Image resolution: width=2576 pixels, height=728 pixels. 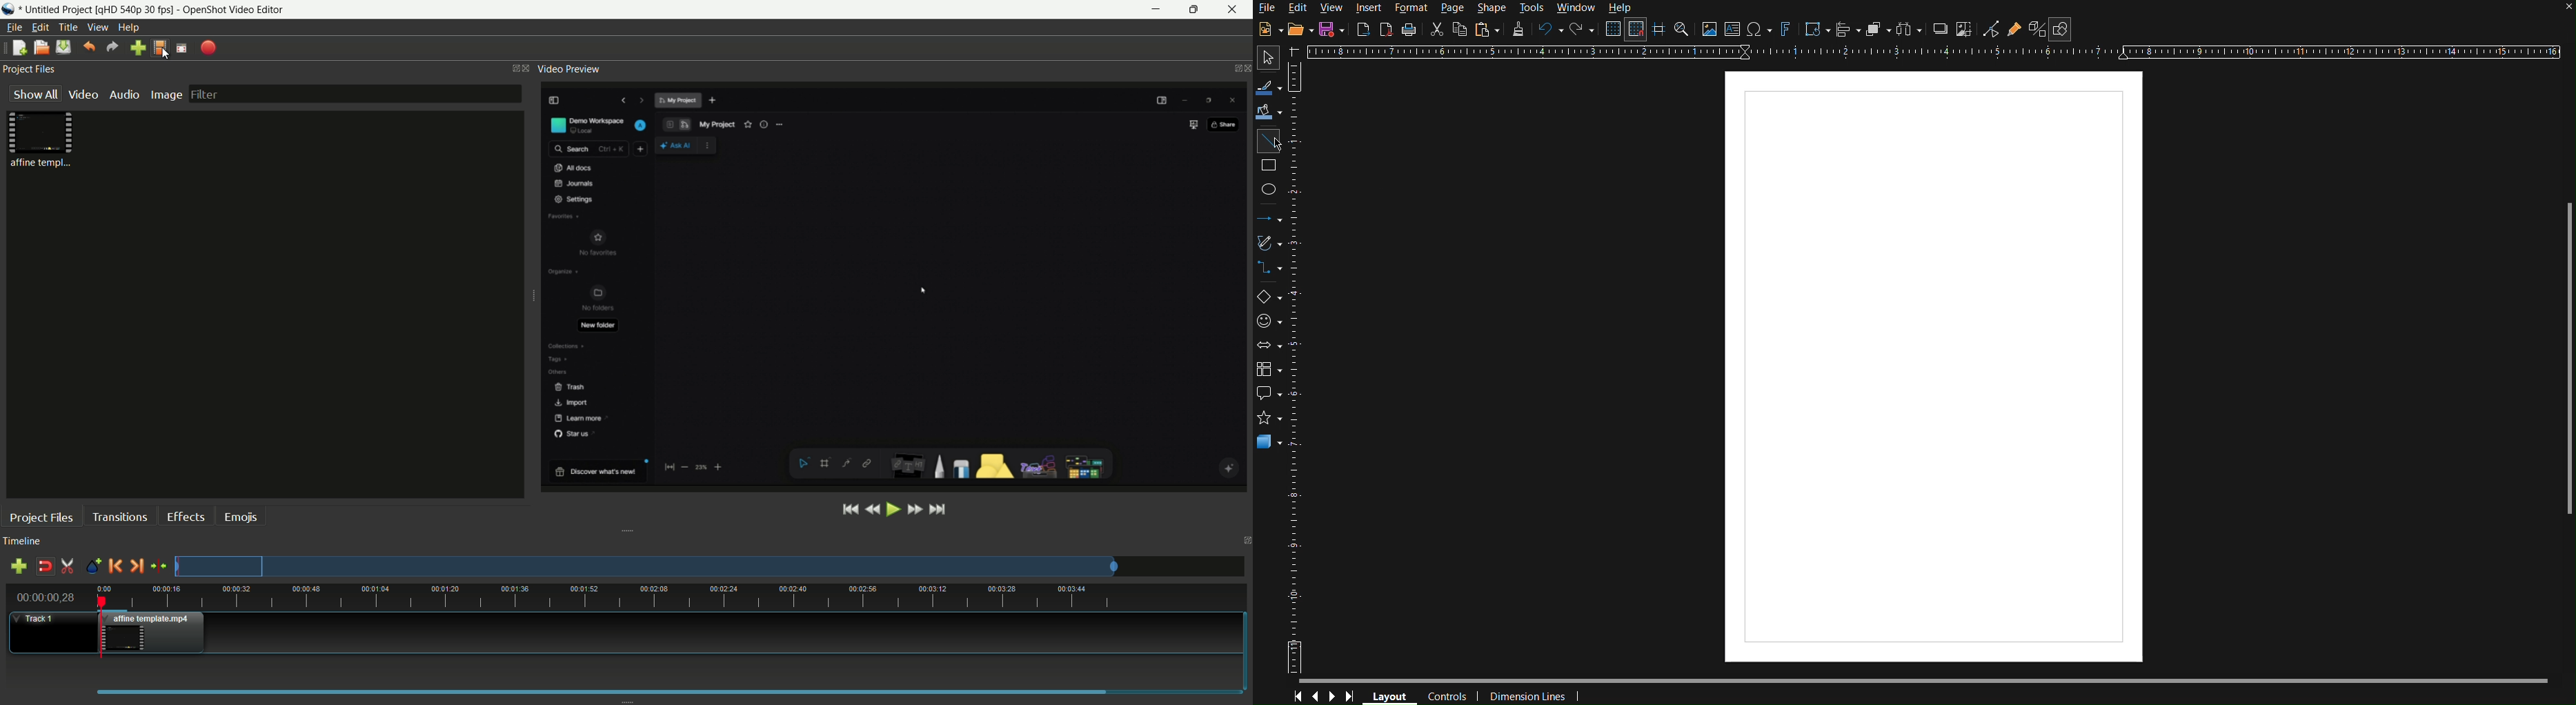 I want to click on cursor, so click(x=921, y=289).